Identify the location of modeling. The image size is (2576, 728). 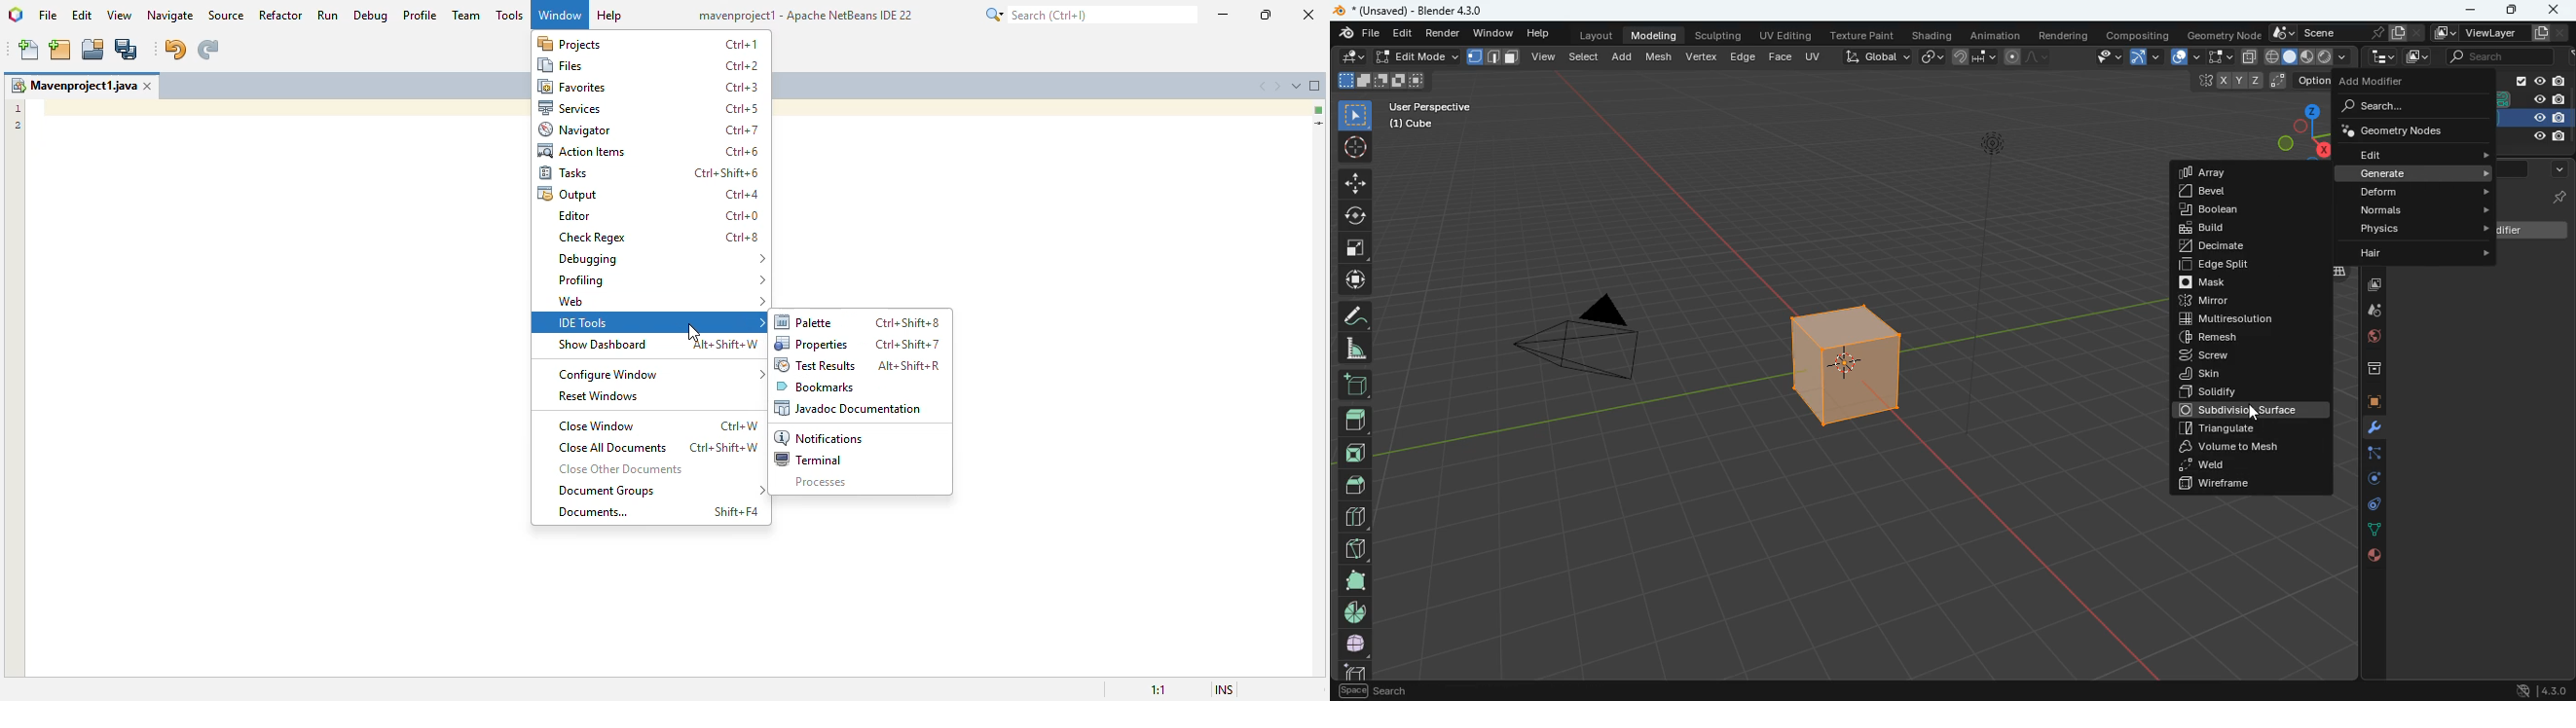
(1659, 35).